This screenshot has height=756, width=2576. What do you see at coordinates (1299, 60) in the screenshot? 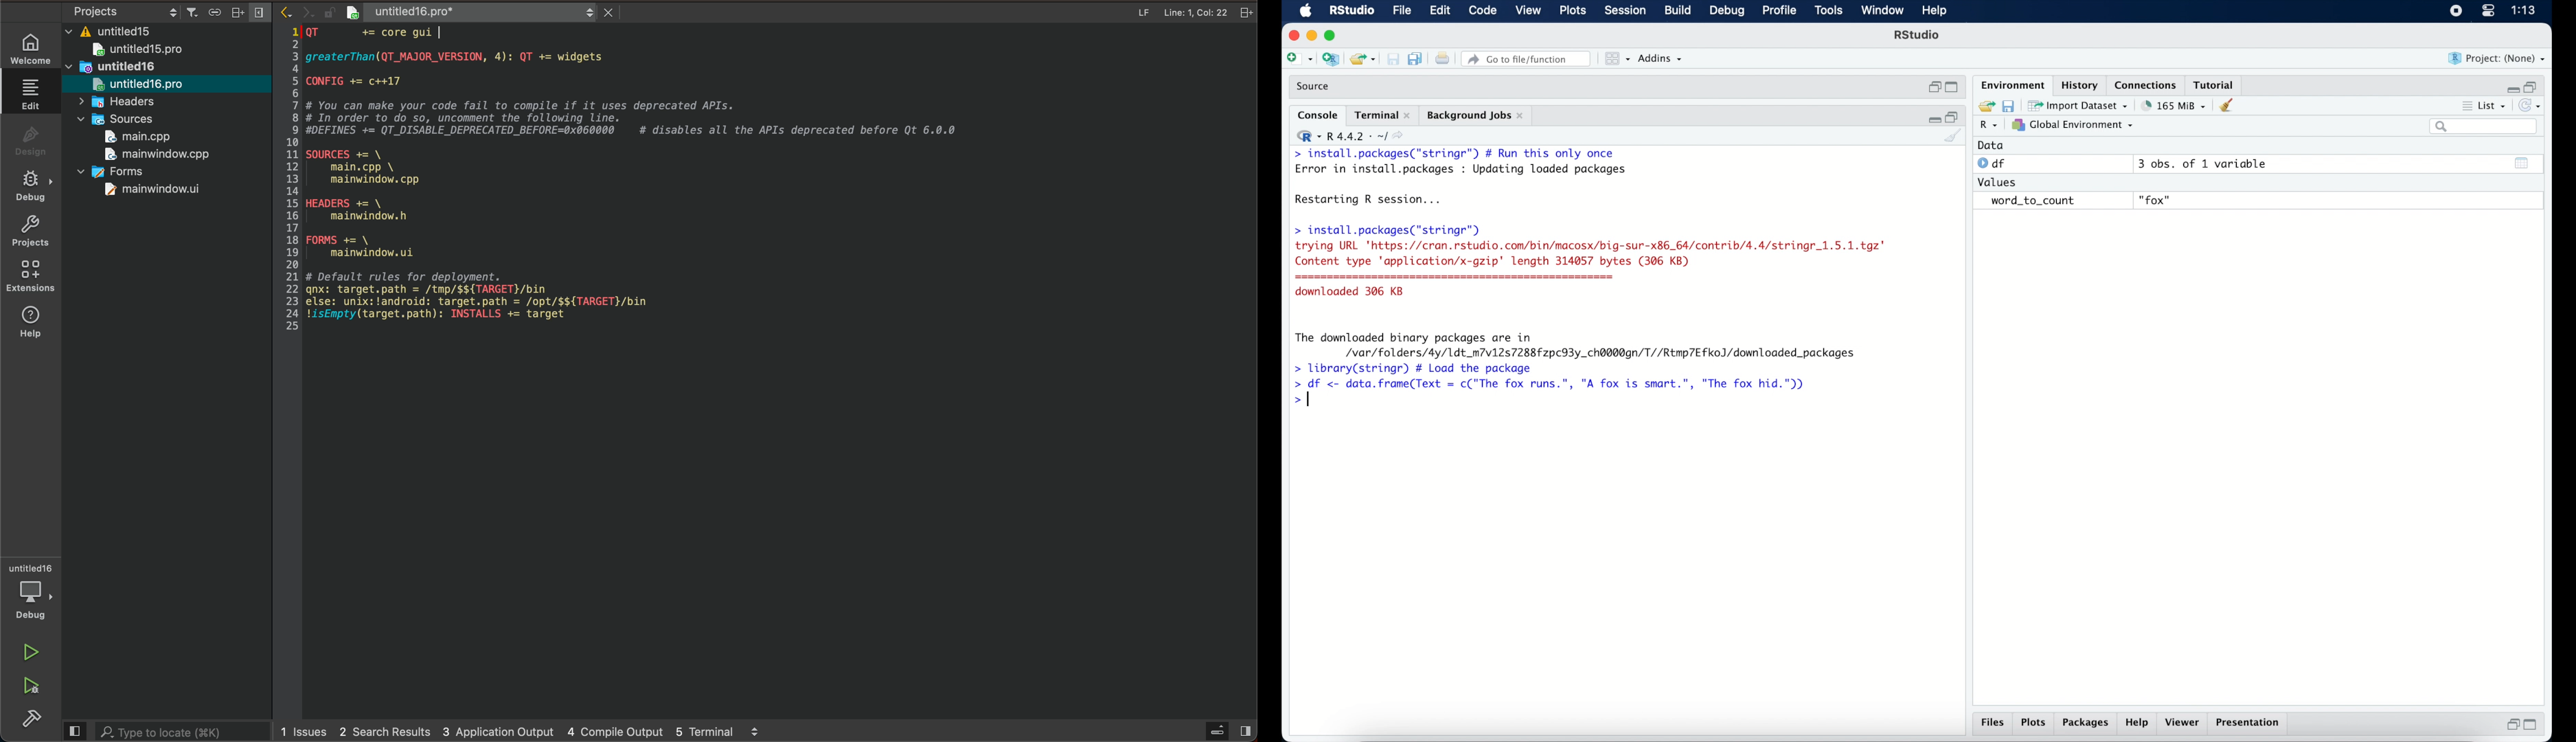
I see `create new file` at bounding box center [1299, 60].